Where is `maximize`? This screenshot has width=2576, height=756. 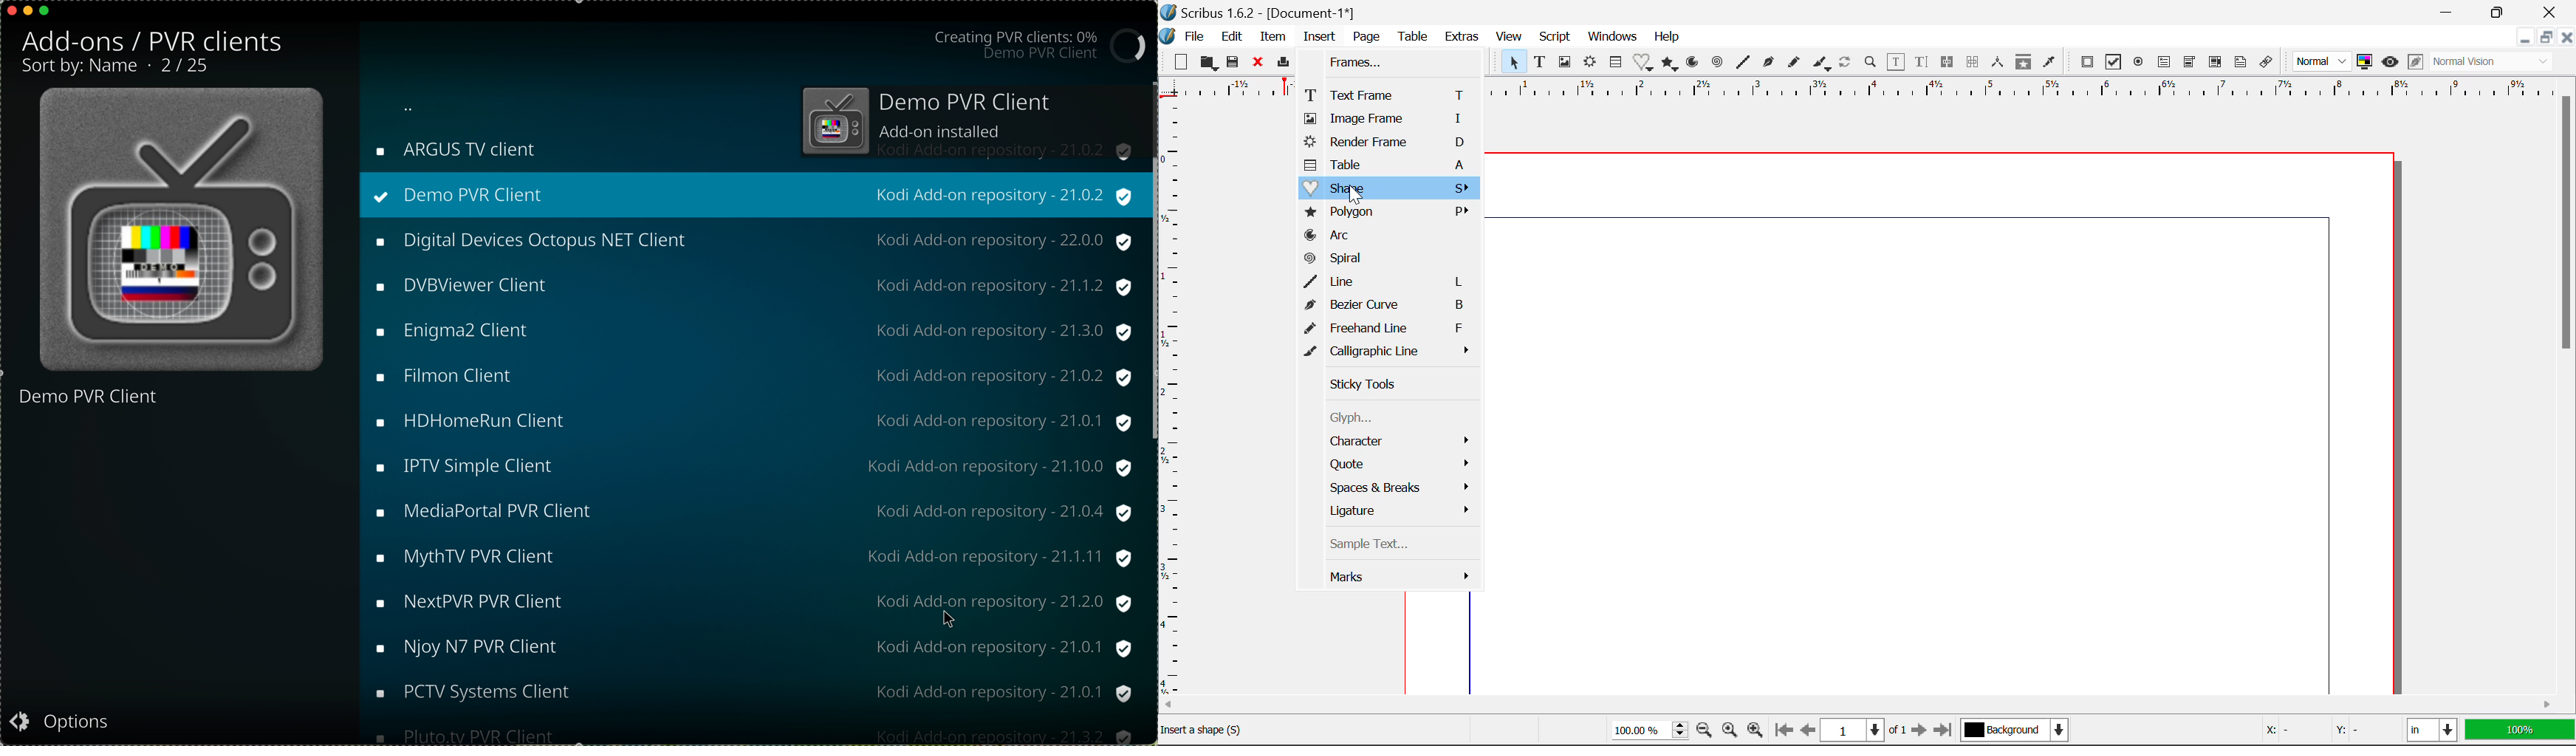 maximize is located at coordinates (45, 14).